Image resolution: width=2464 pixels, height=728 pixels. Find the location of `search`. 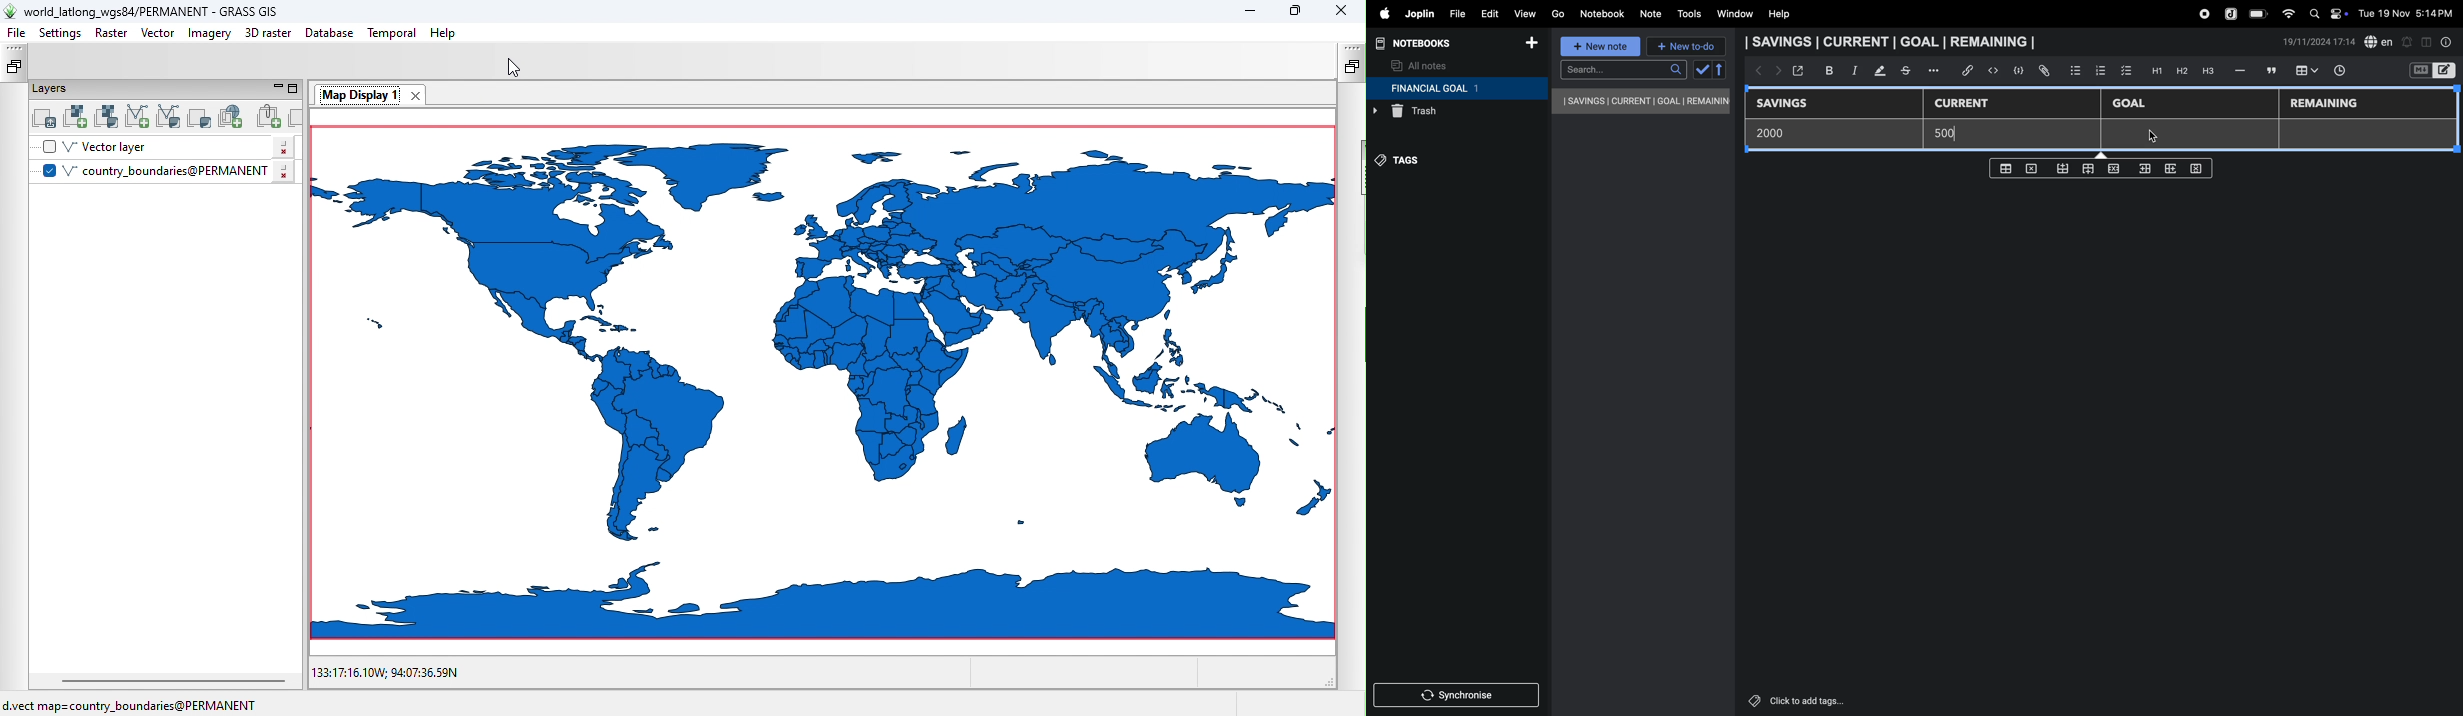

search is located at coordinates (1623, 70).